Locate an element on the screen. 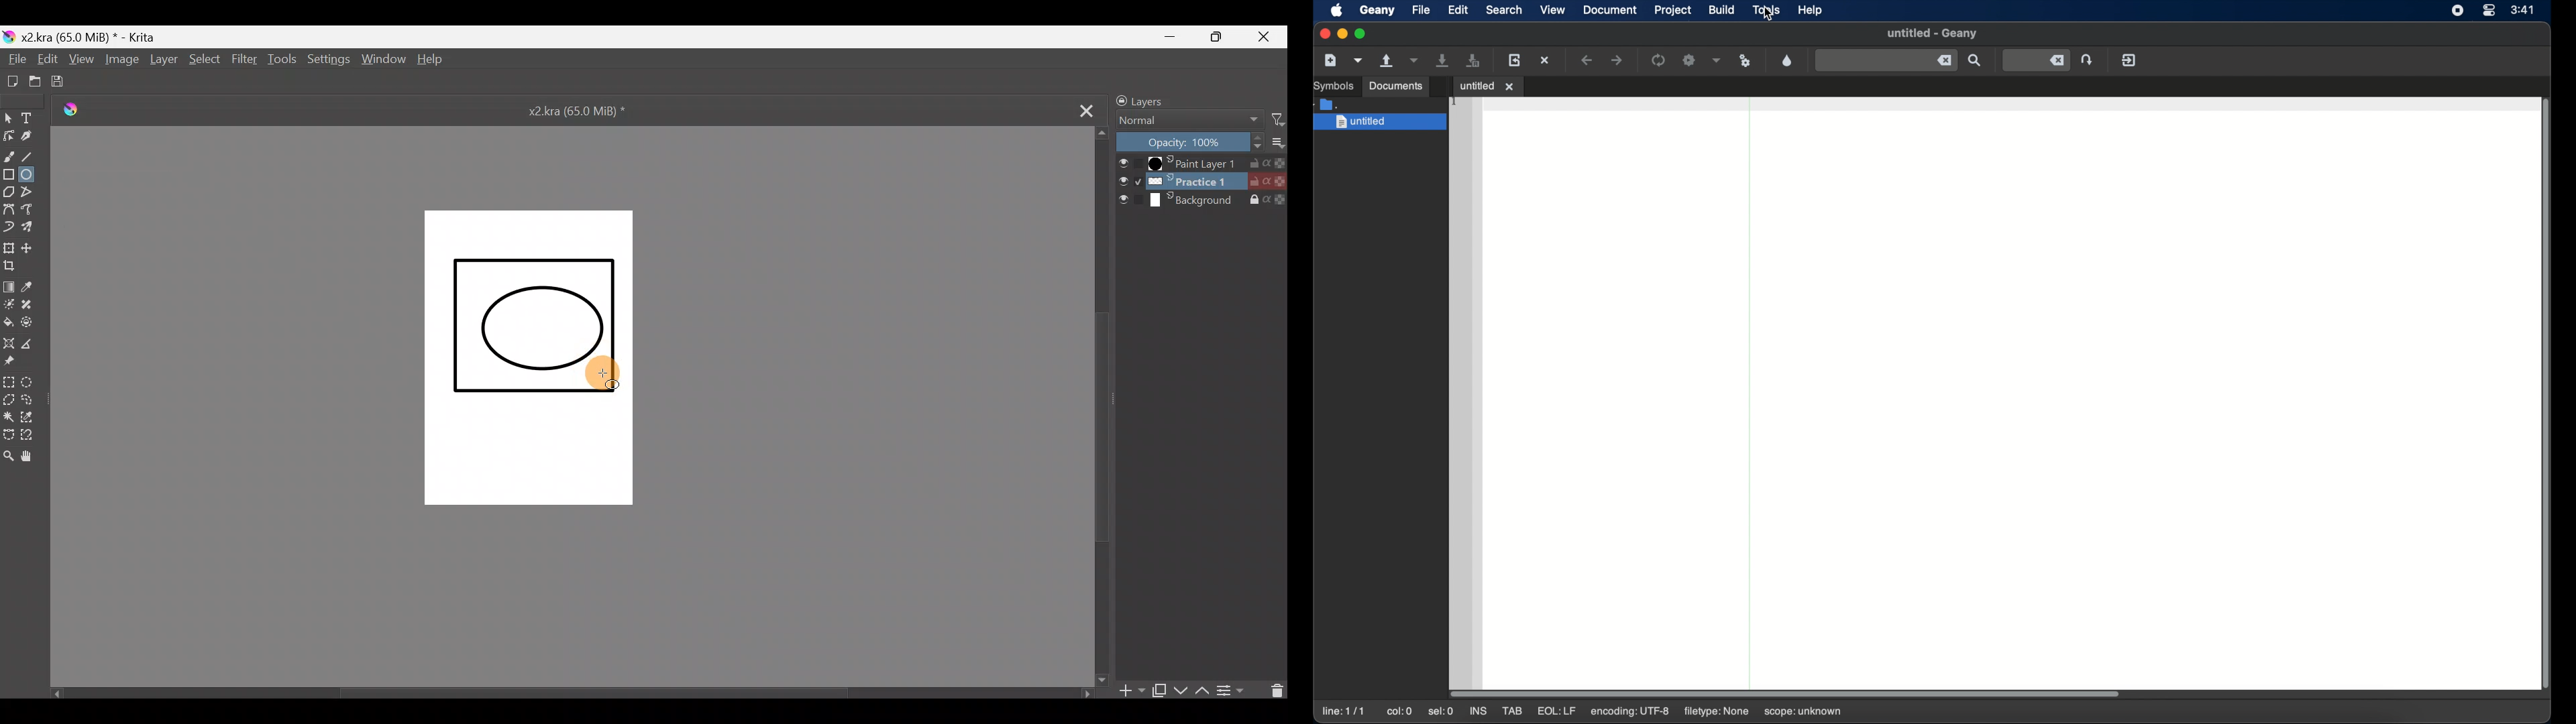  Colourise mask tool is located at coordinates (9, 304).